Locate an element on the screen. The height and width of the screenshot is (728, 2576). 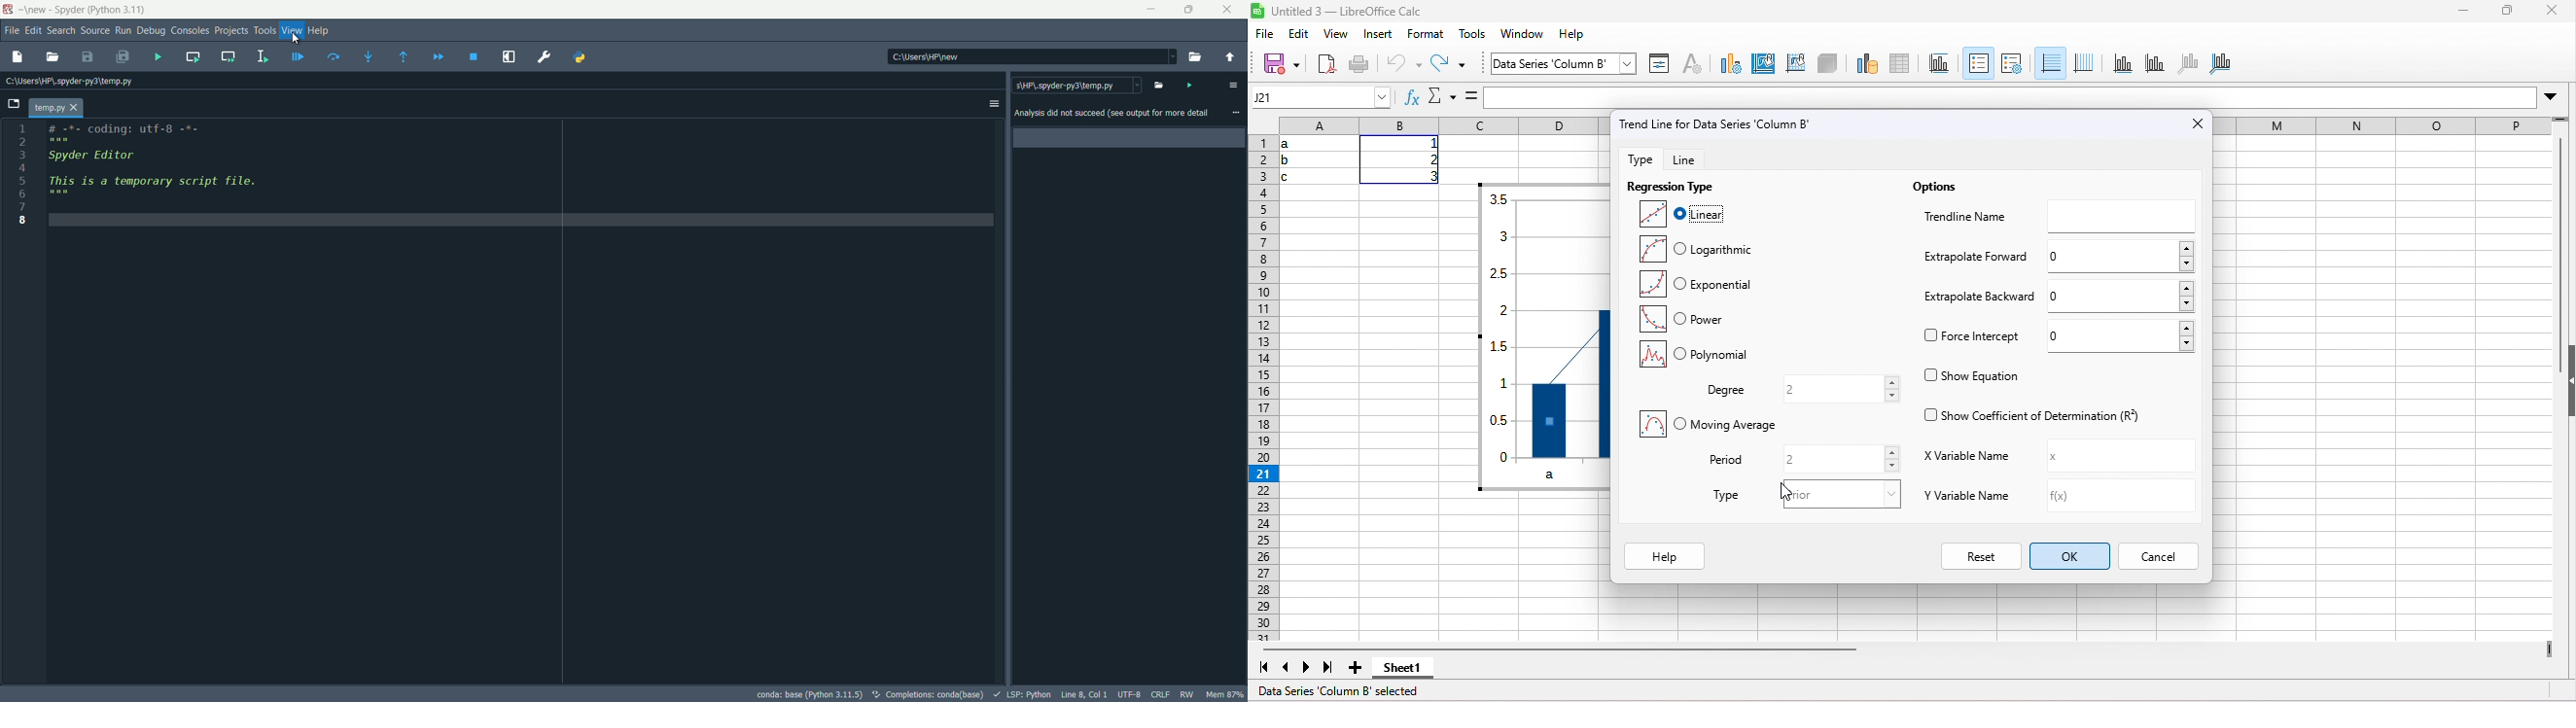
extrapolate foward is located at coordinates (1970, 259).